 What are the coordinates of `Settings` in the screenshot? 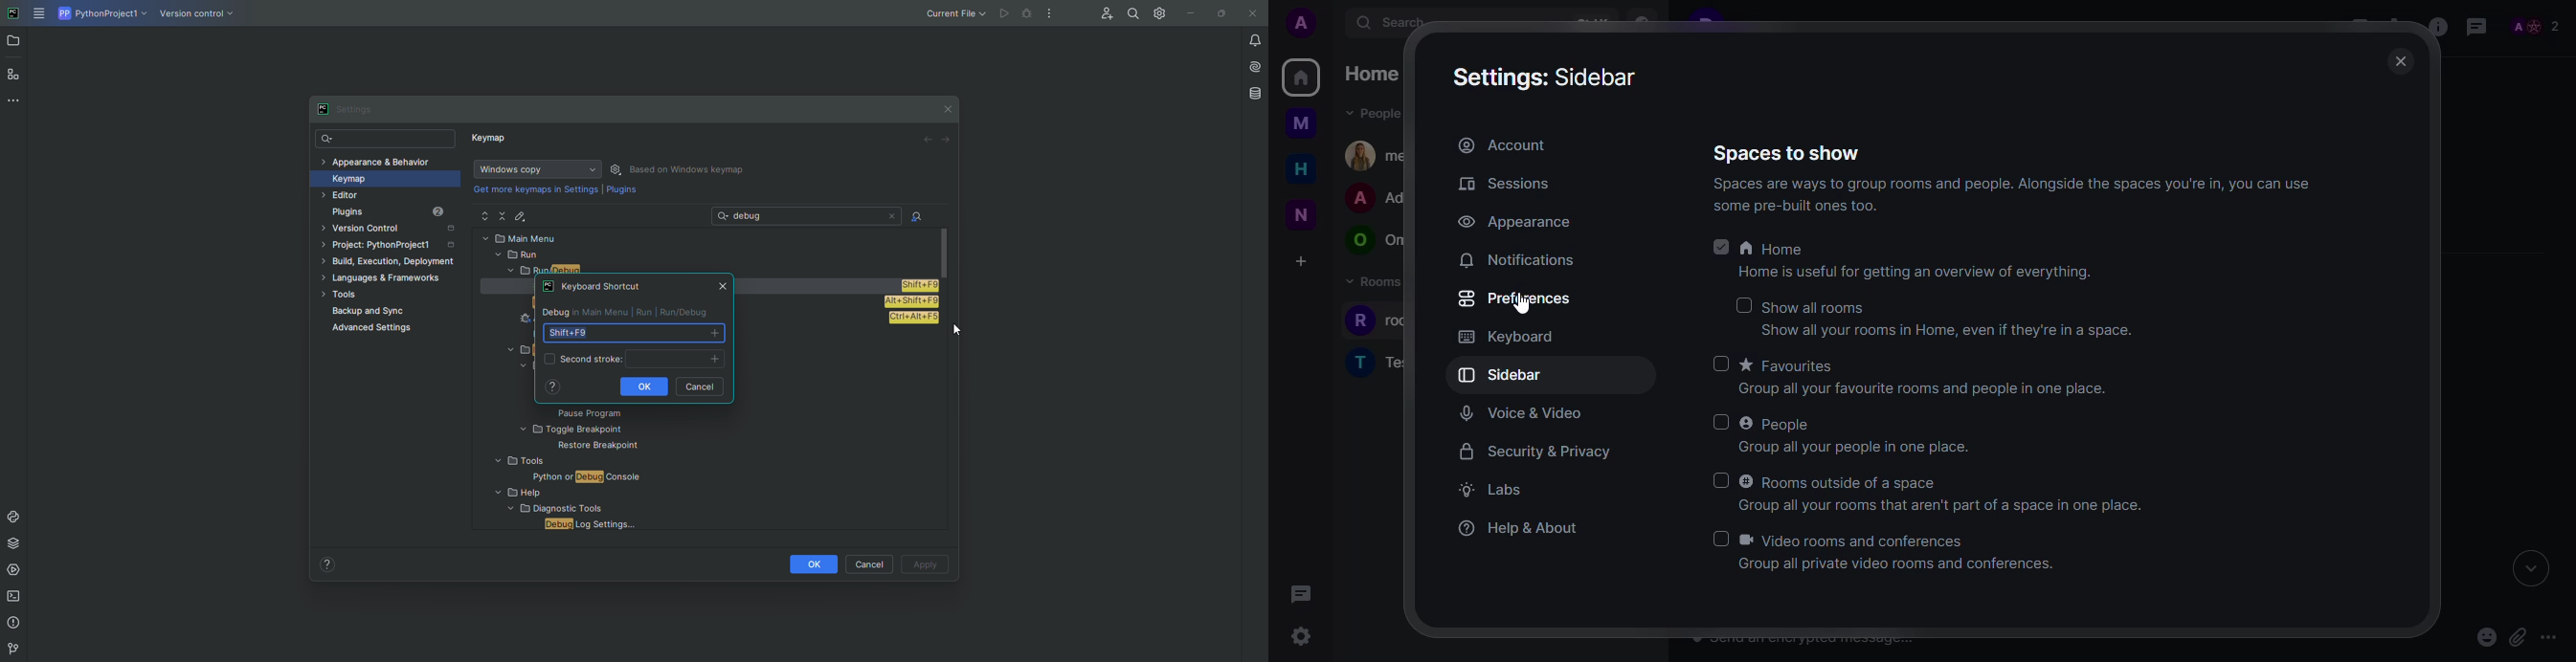 It's located at (1158, 13).